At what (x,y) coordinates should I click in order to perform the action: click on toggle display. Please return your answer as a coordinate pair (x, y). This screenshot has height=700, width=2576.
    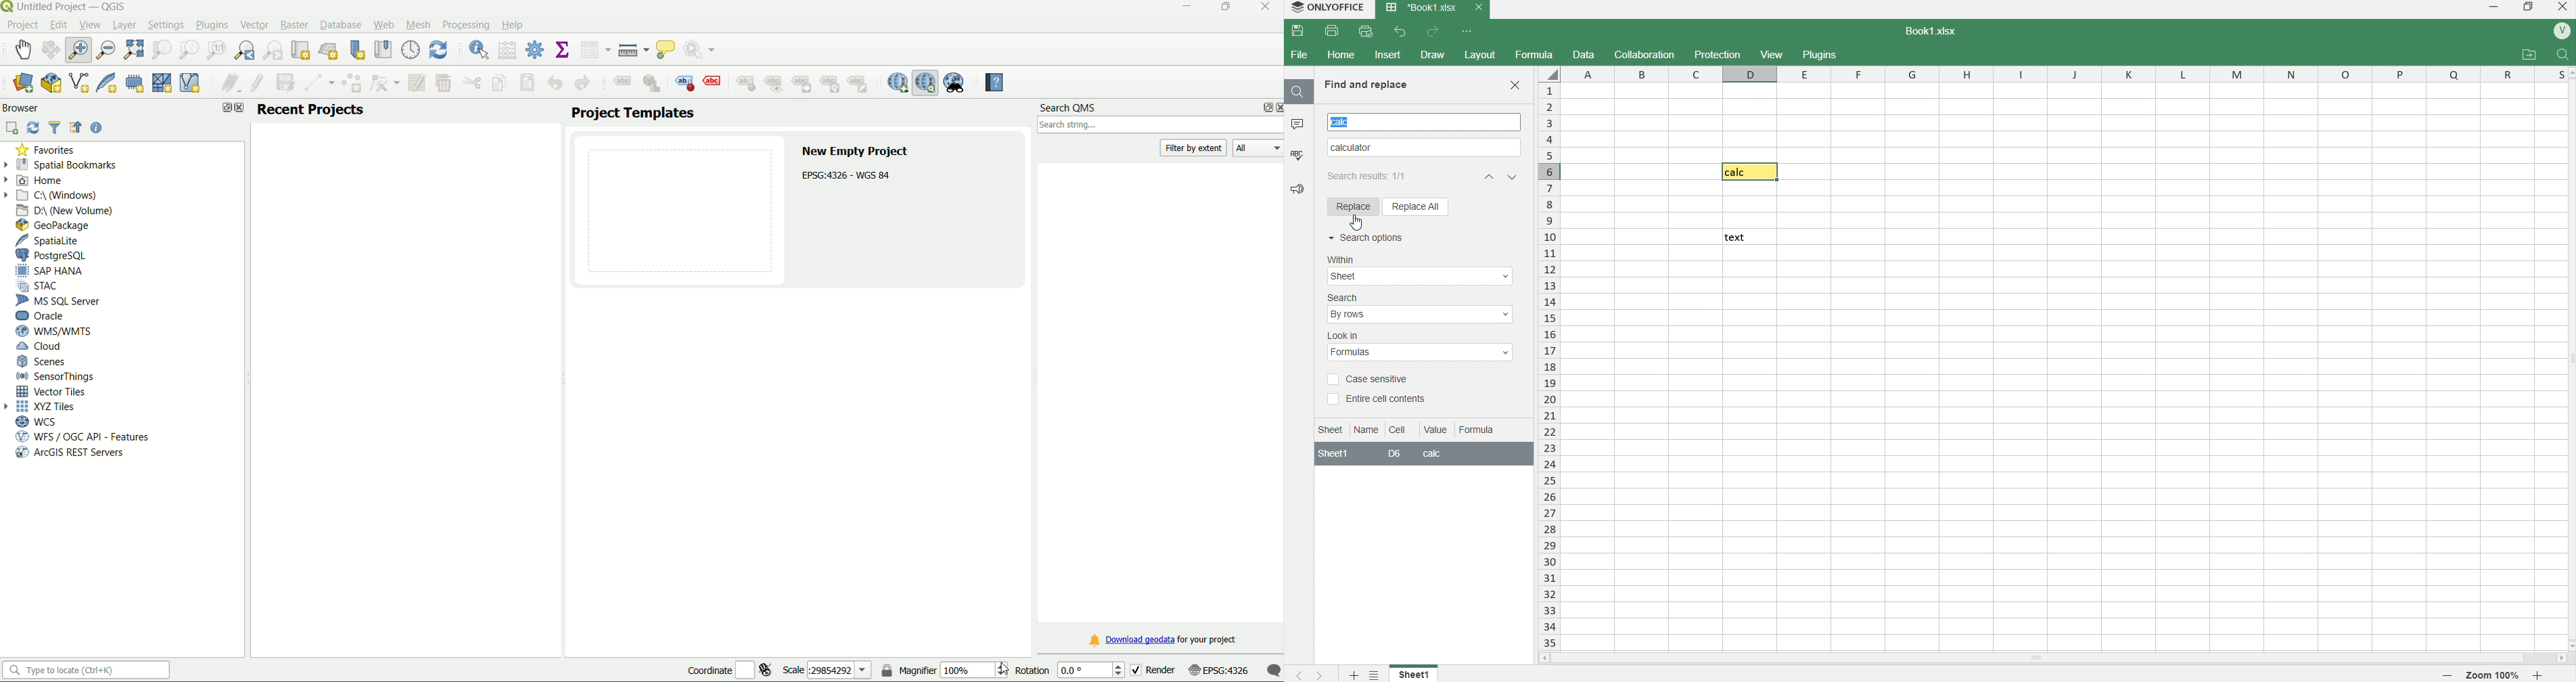
    Looking at the image, I should click on (715, 81).